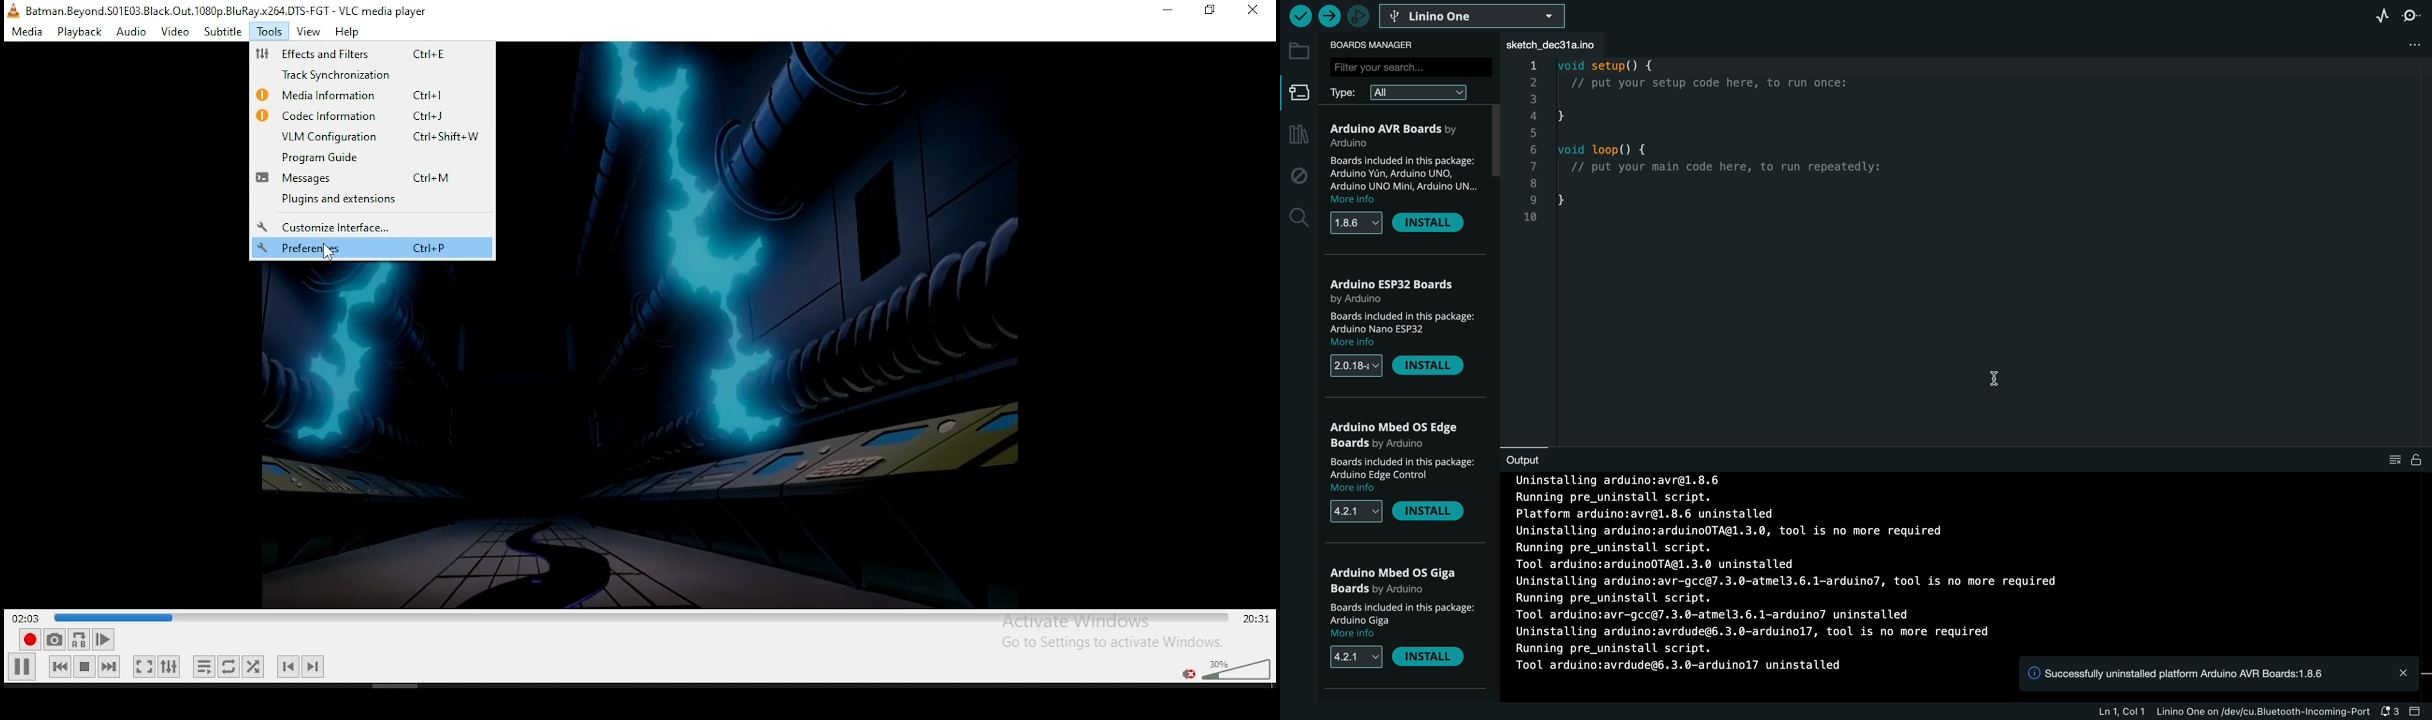  Describe the element at coordinates (270, 31) in the screenshot. I see `tools` at that location.